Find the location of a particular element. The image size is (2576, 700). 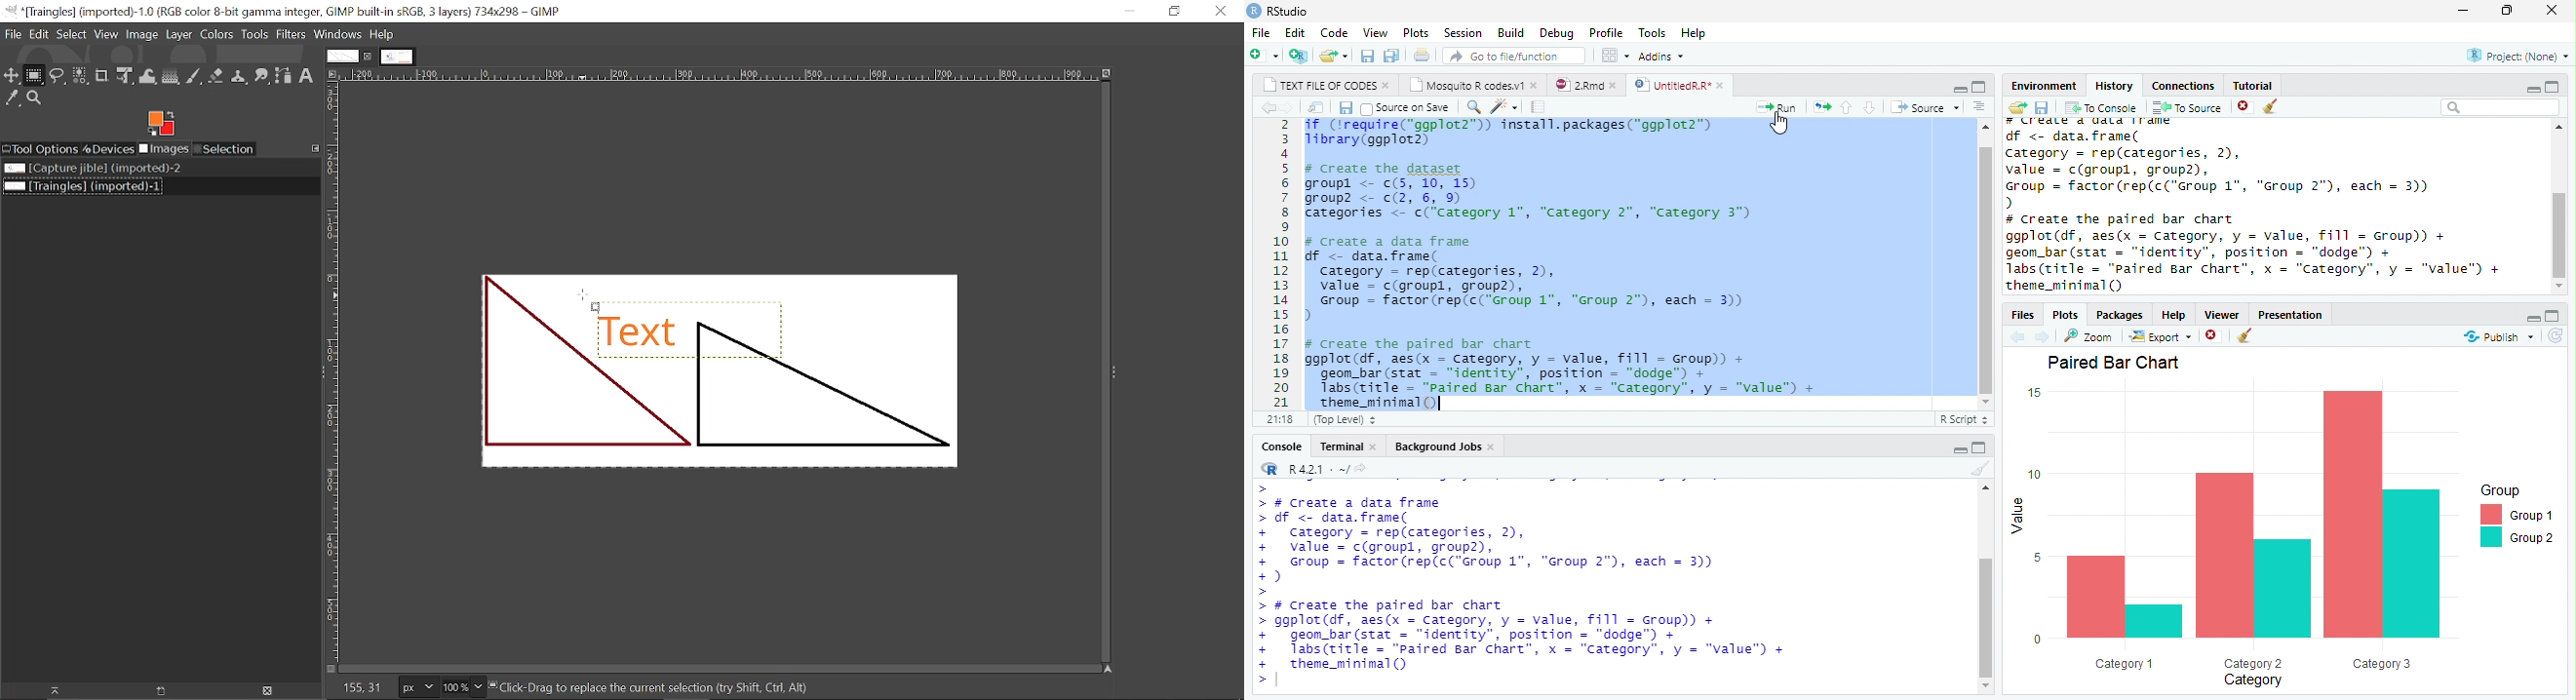

compile report is located at coordinates (1542, 107).